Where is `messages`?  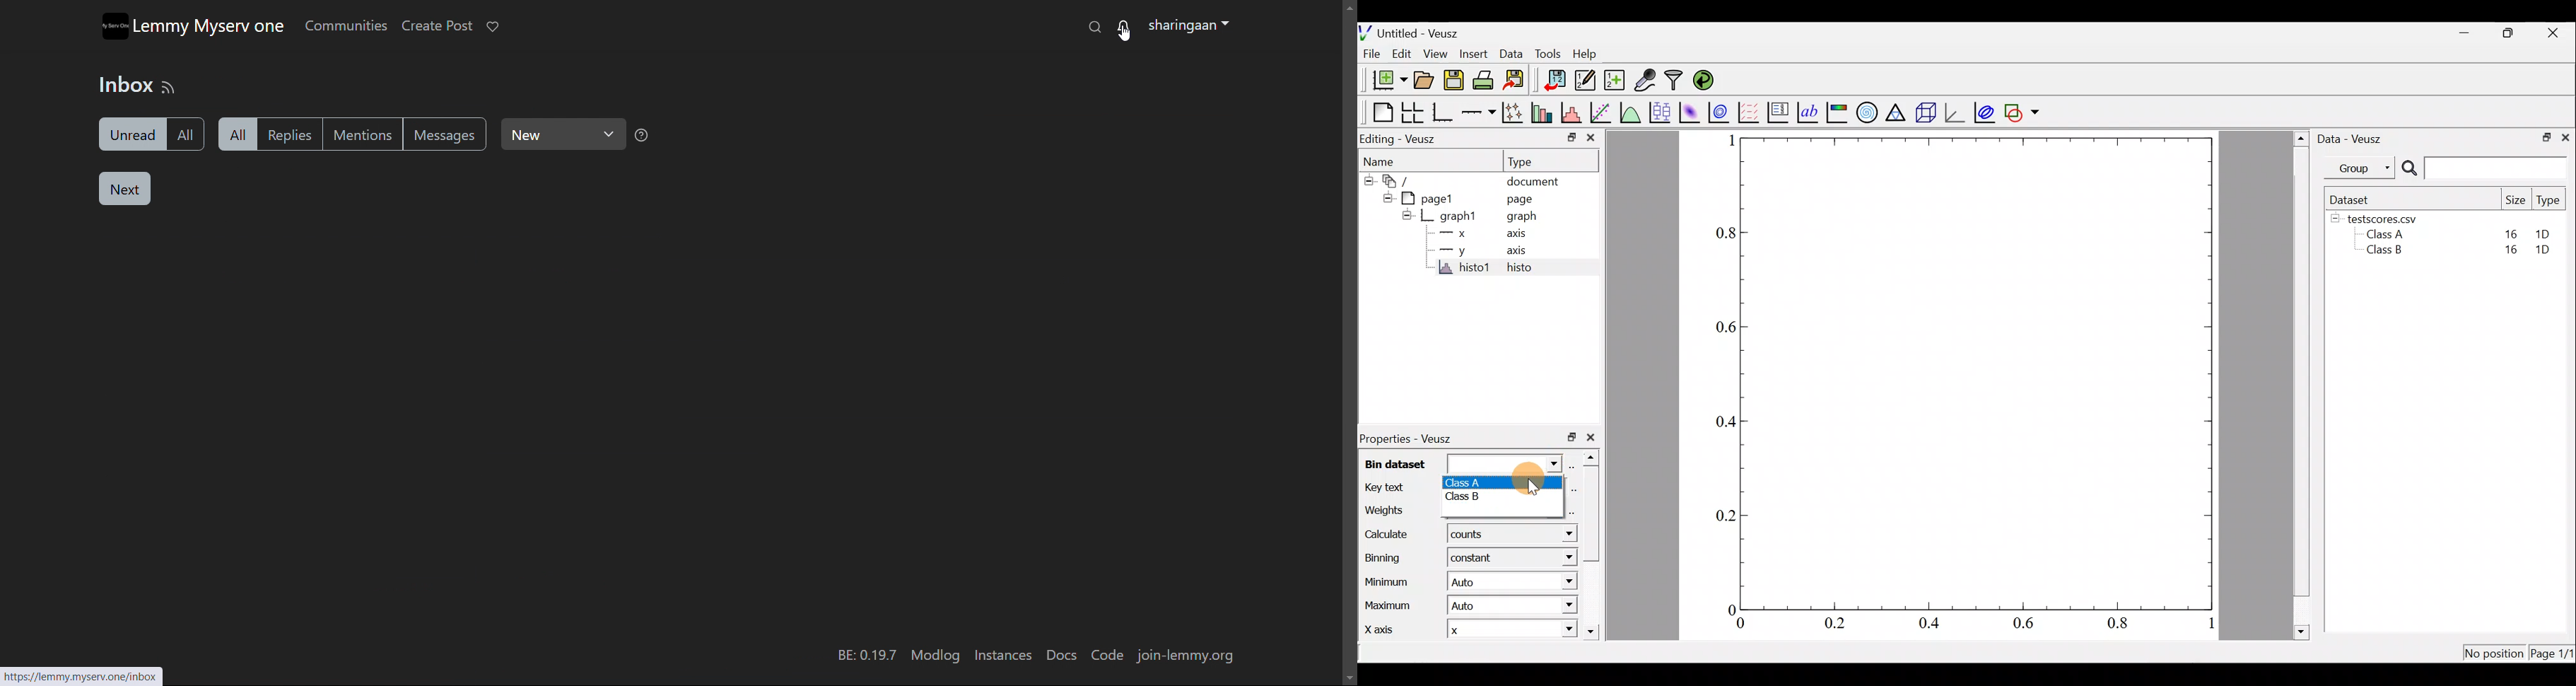
messages is located at coordinates (447, 134).